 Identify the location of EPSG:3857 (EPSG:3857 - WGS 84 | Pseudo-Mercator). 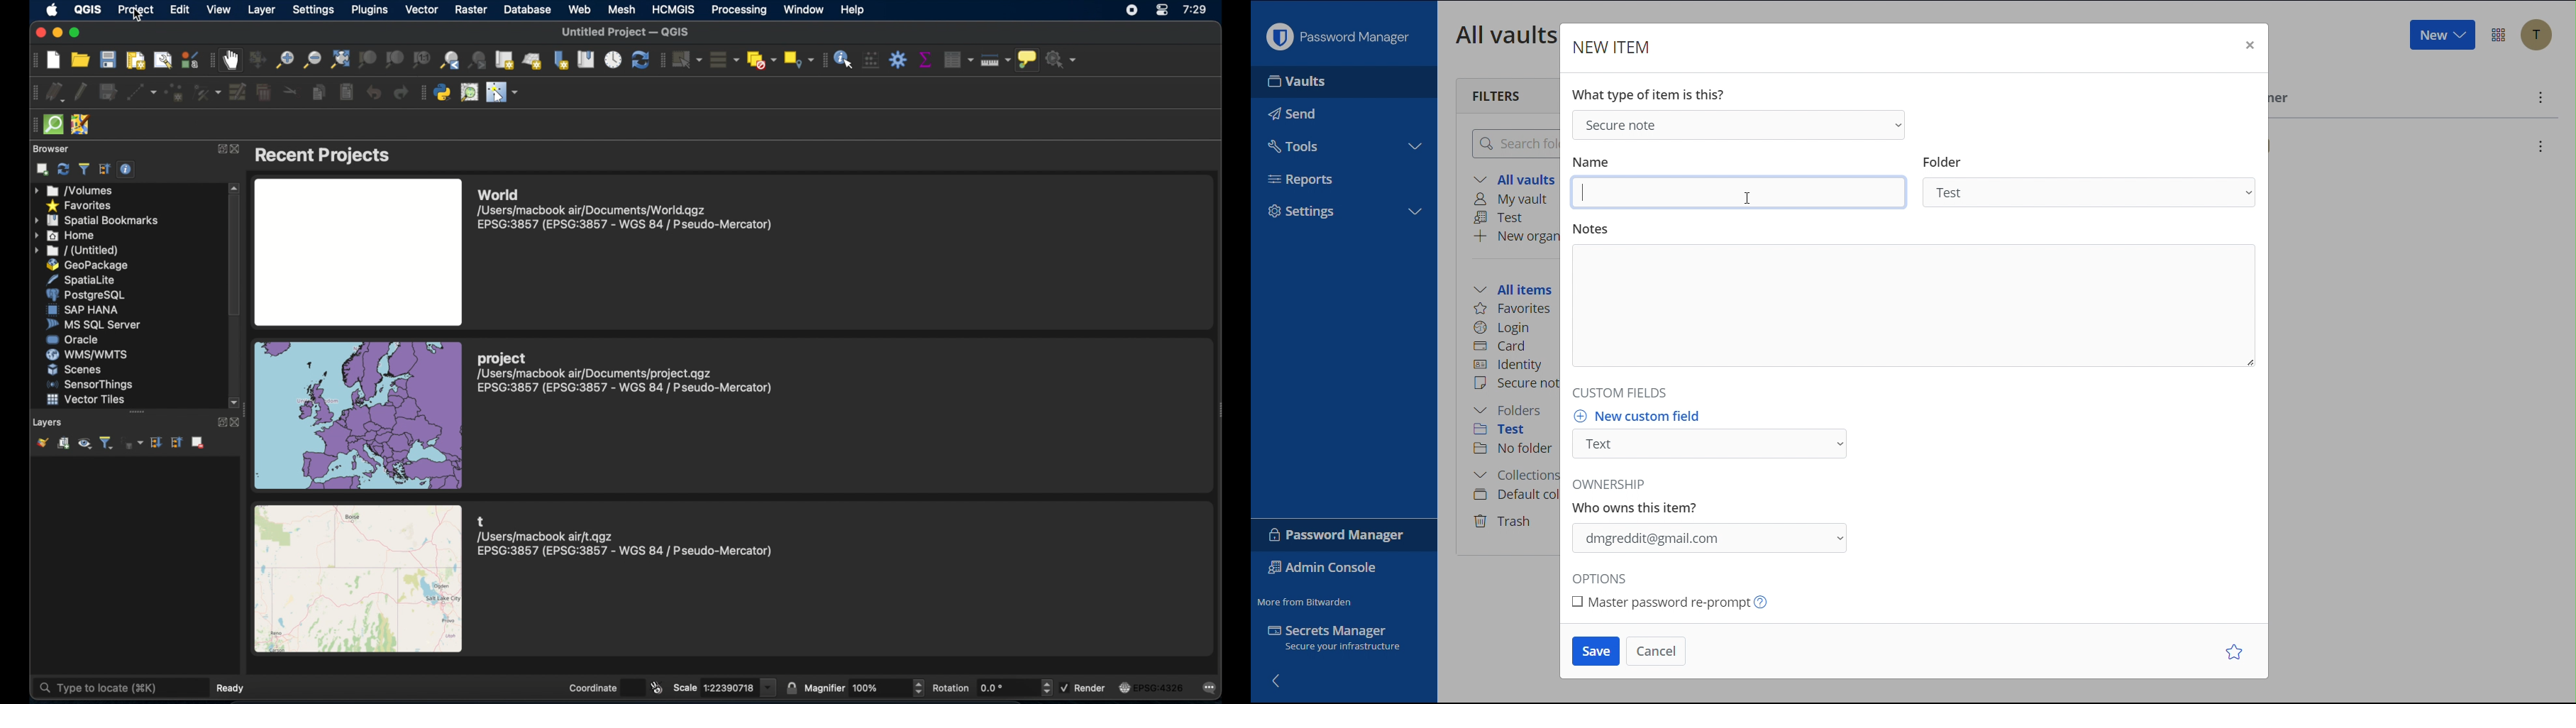
(624, 224).